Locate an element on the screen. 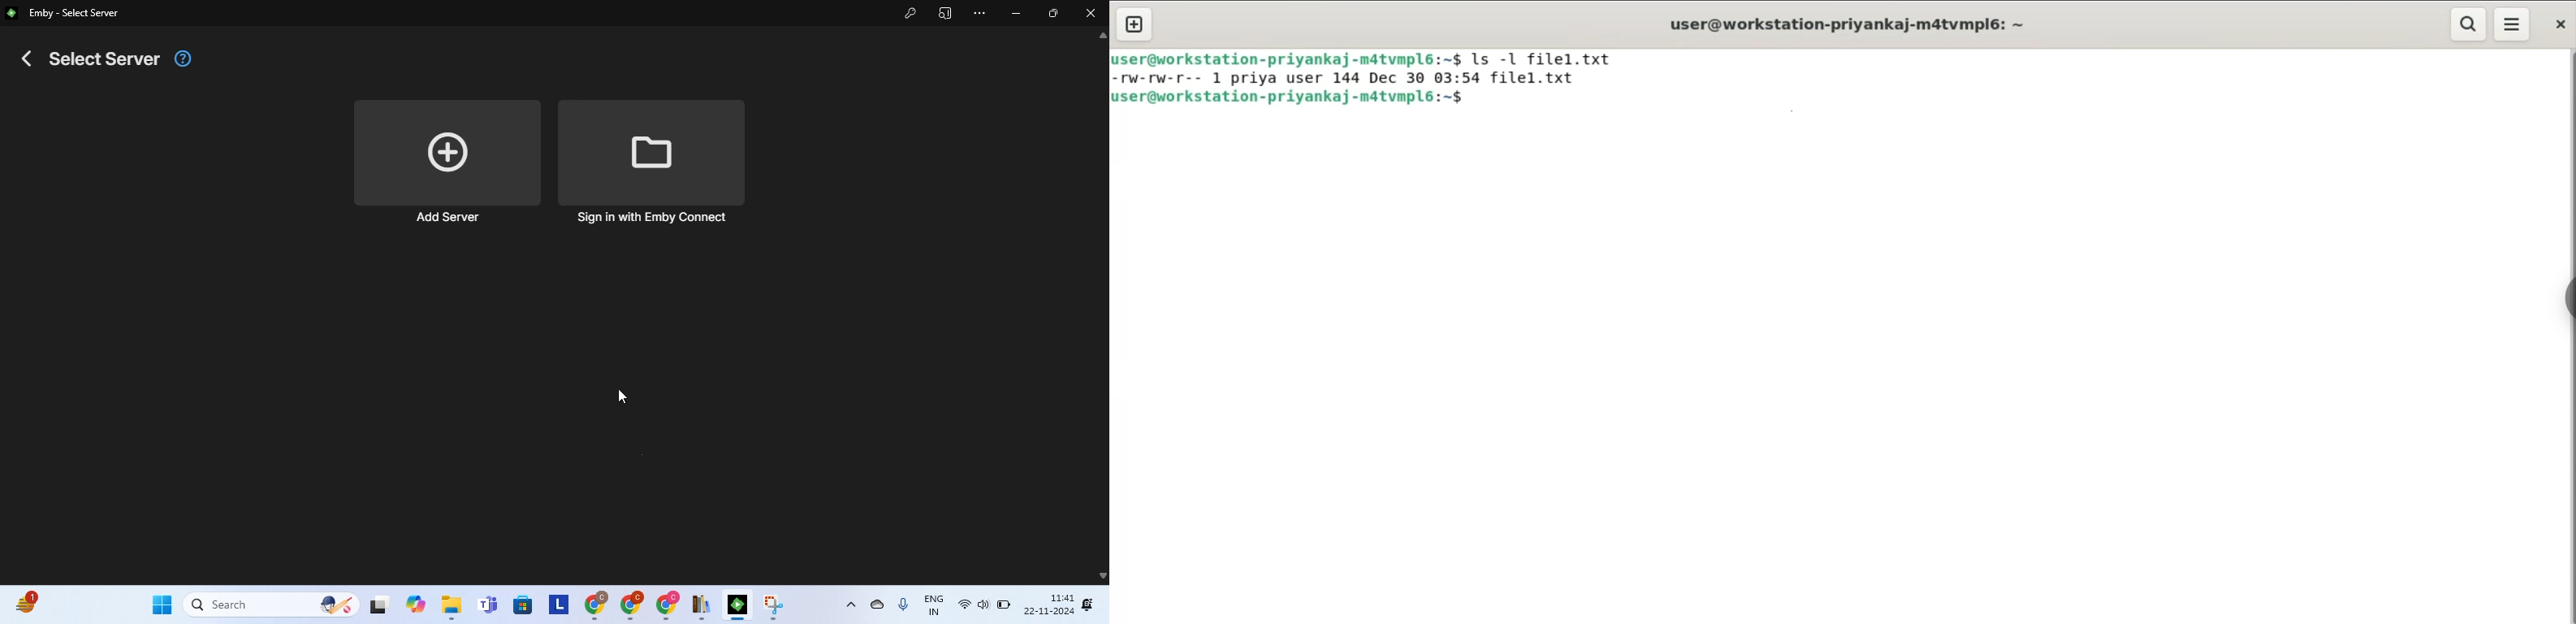 Image resolution: width=2576 pixels, height=644 pixels. ENG language is located at coordinates (936, 604).